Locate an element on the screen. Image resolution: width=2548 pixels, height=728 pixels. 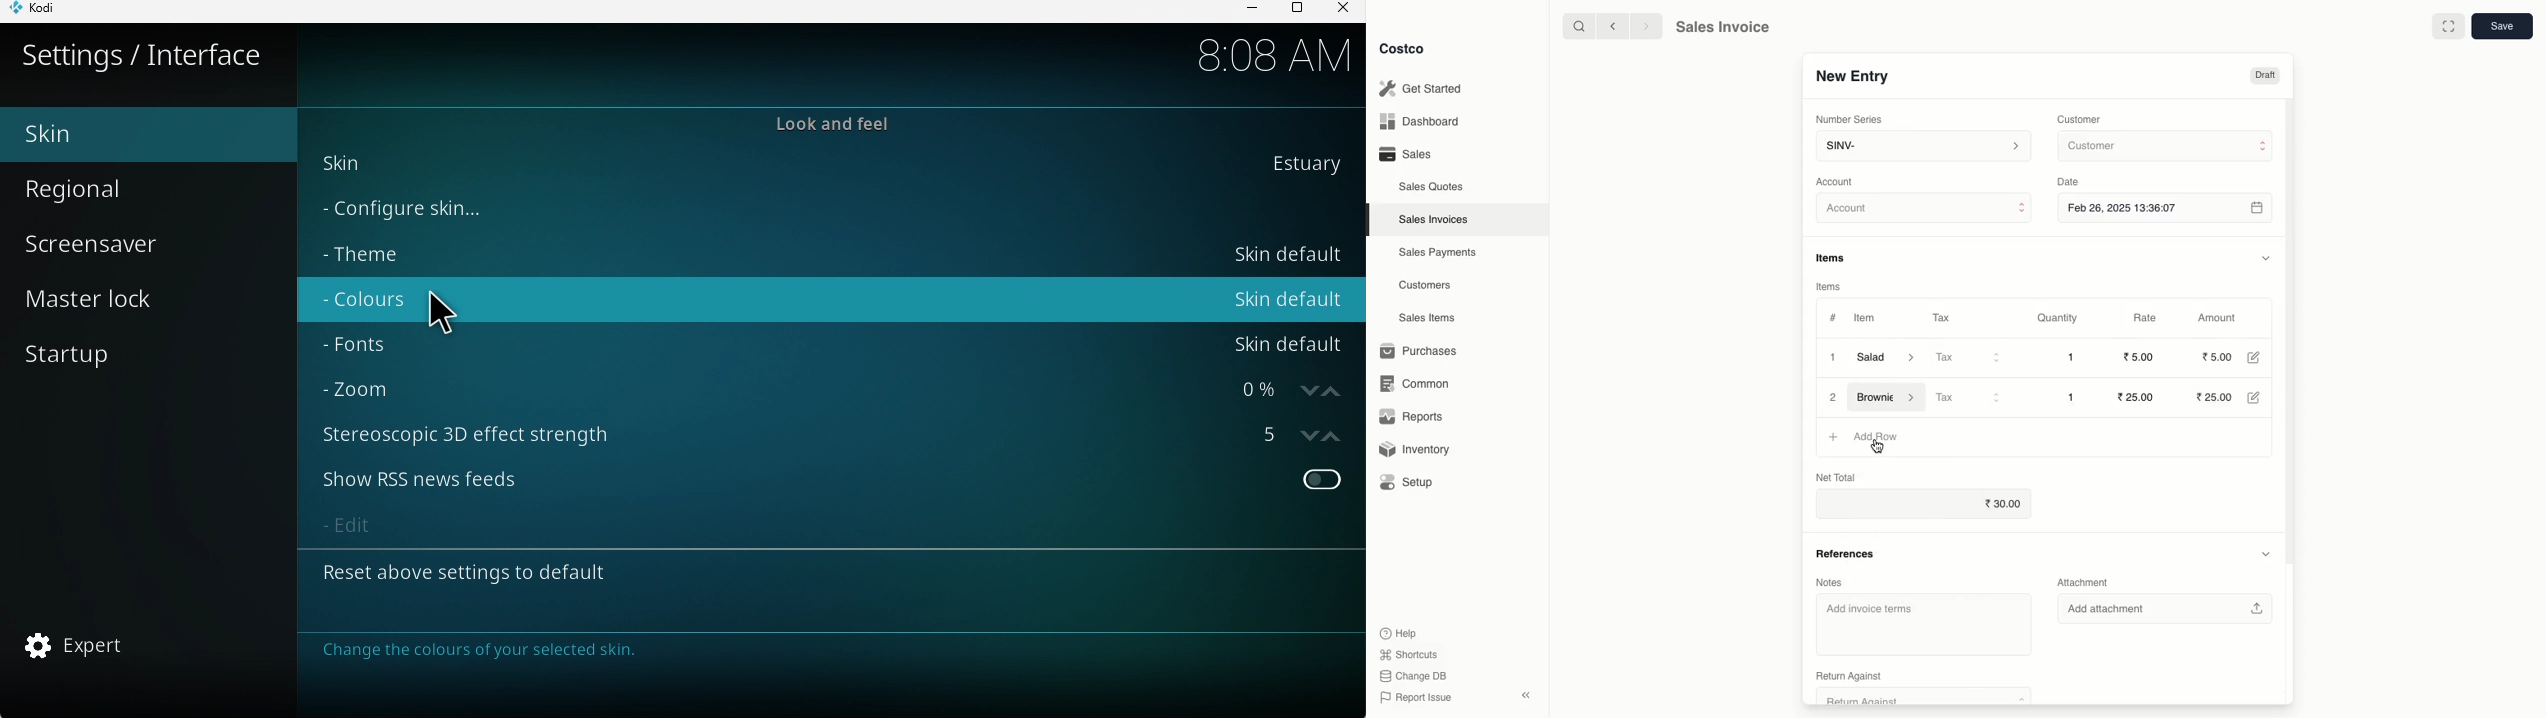
Sales Payments. is located at coordinates (1439, 254).